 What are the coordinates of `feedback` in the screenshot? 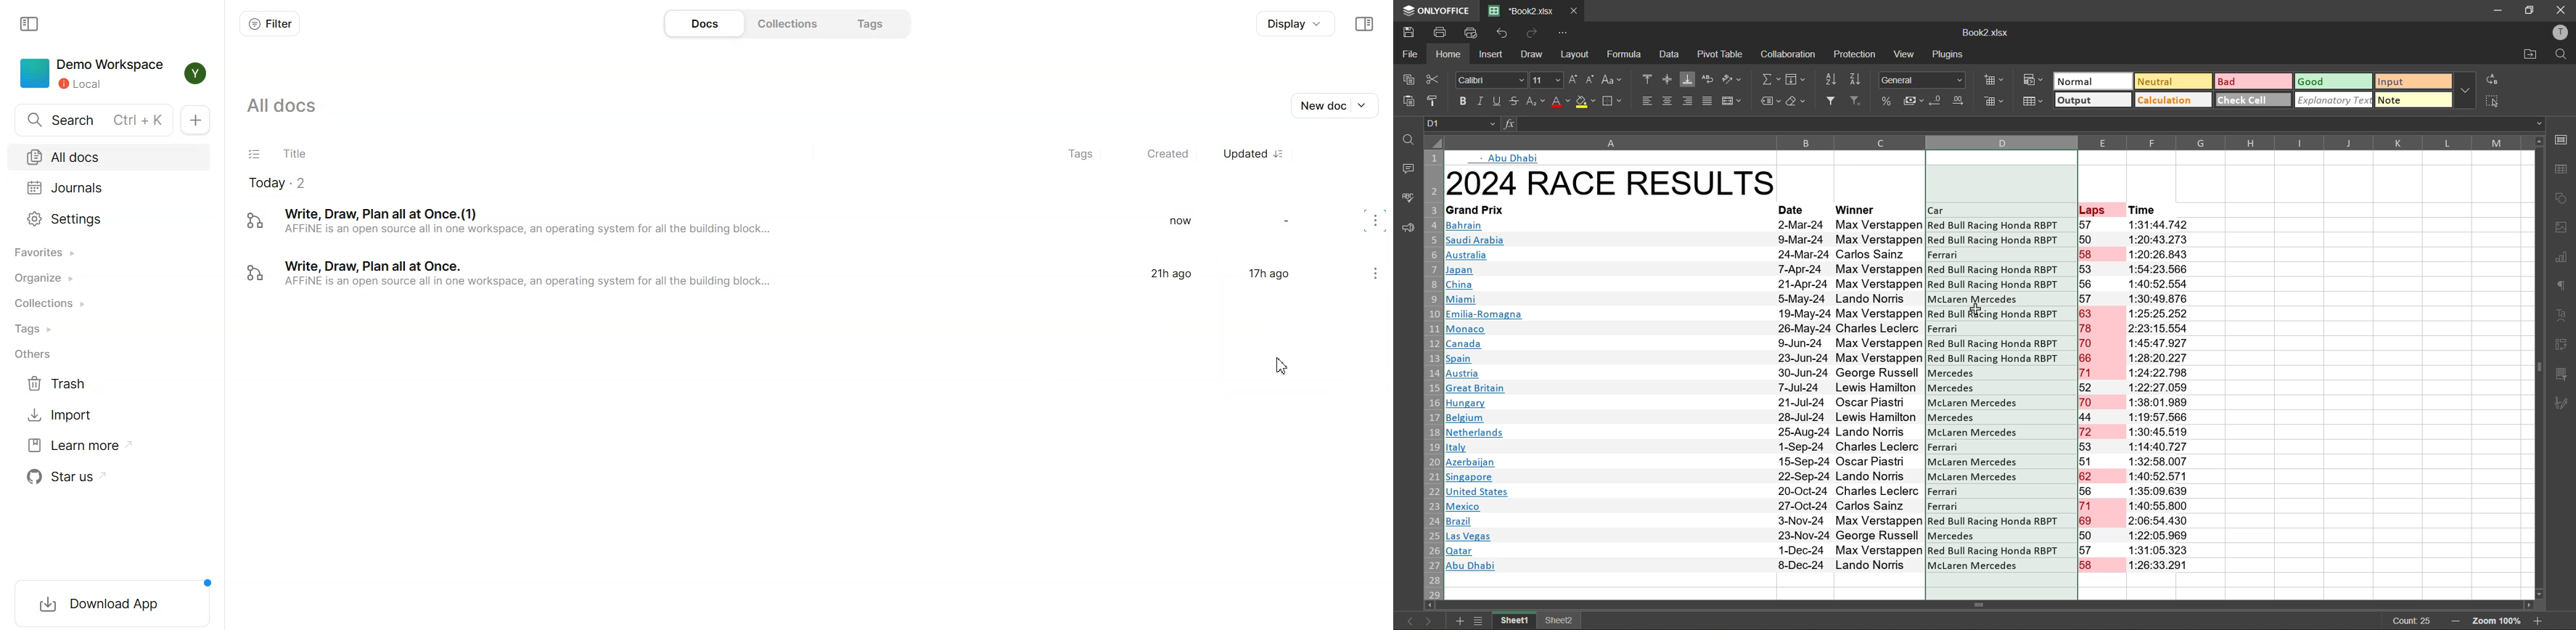 It's located at (1405, 229).